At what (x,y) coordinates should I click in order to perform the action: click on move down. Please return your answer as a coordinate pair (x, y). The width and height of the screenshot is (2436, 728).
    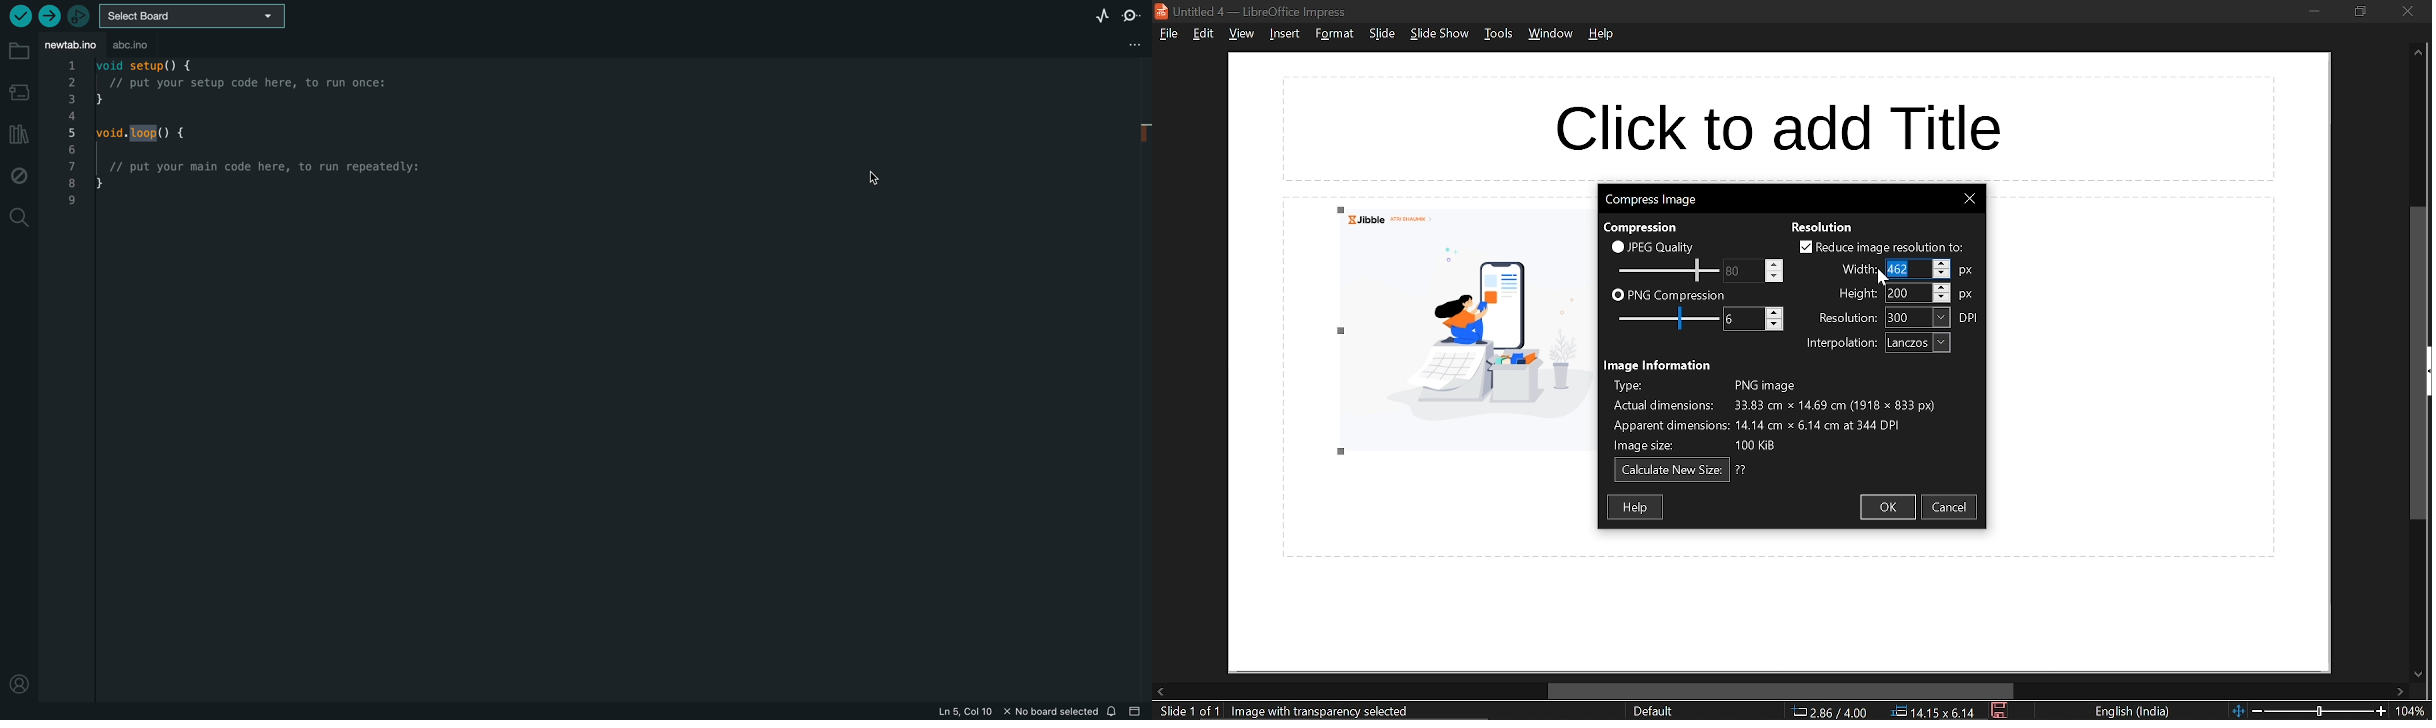
    Looking at the image, I should click on (2416, 675).